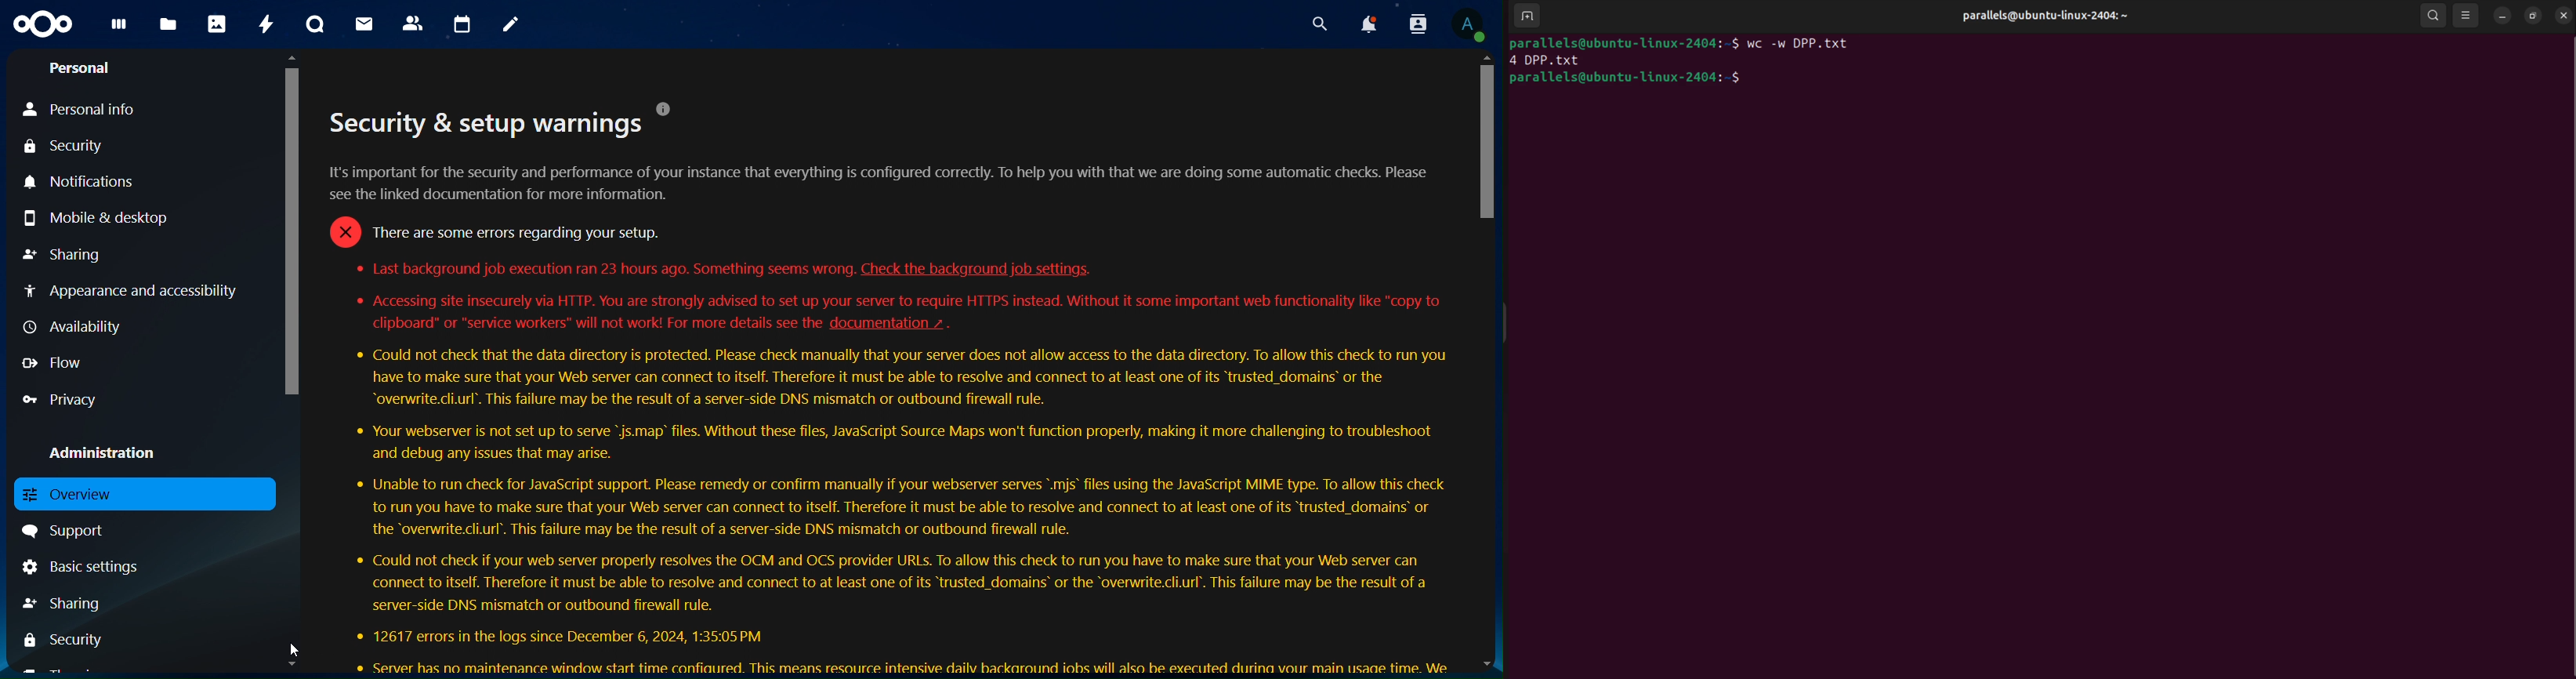 This screenshot has width=2576, height=700. What do you see at coordinates (1370, 22) in the screenshot?
I see `notifications` at bounding box center [1370, 22].